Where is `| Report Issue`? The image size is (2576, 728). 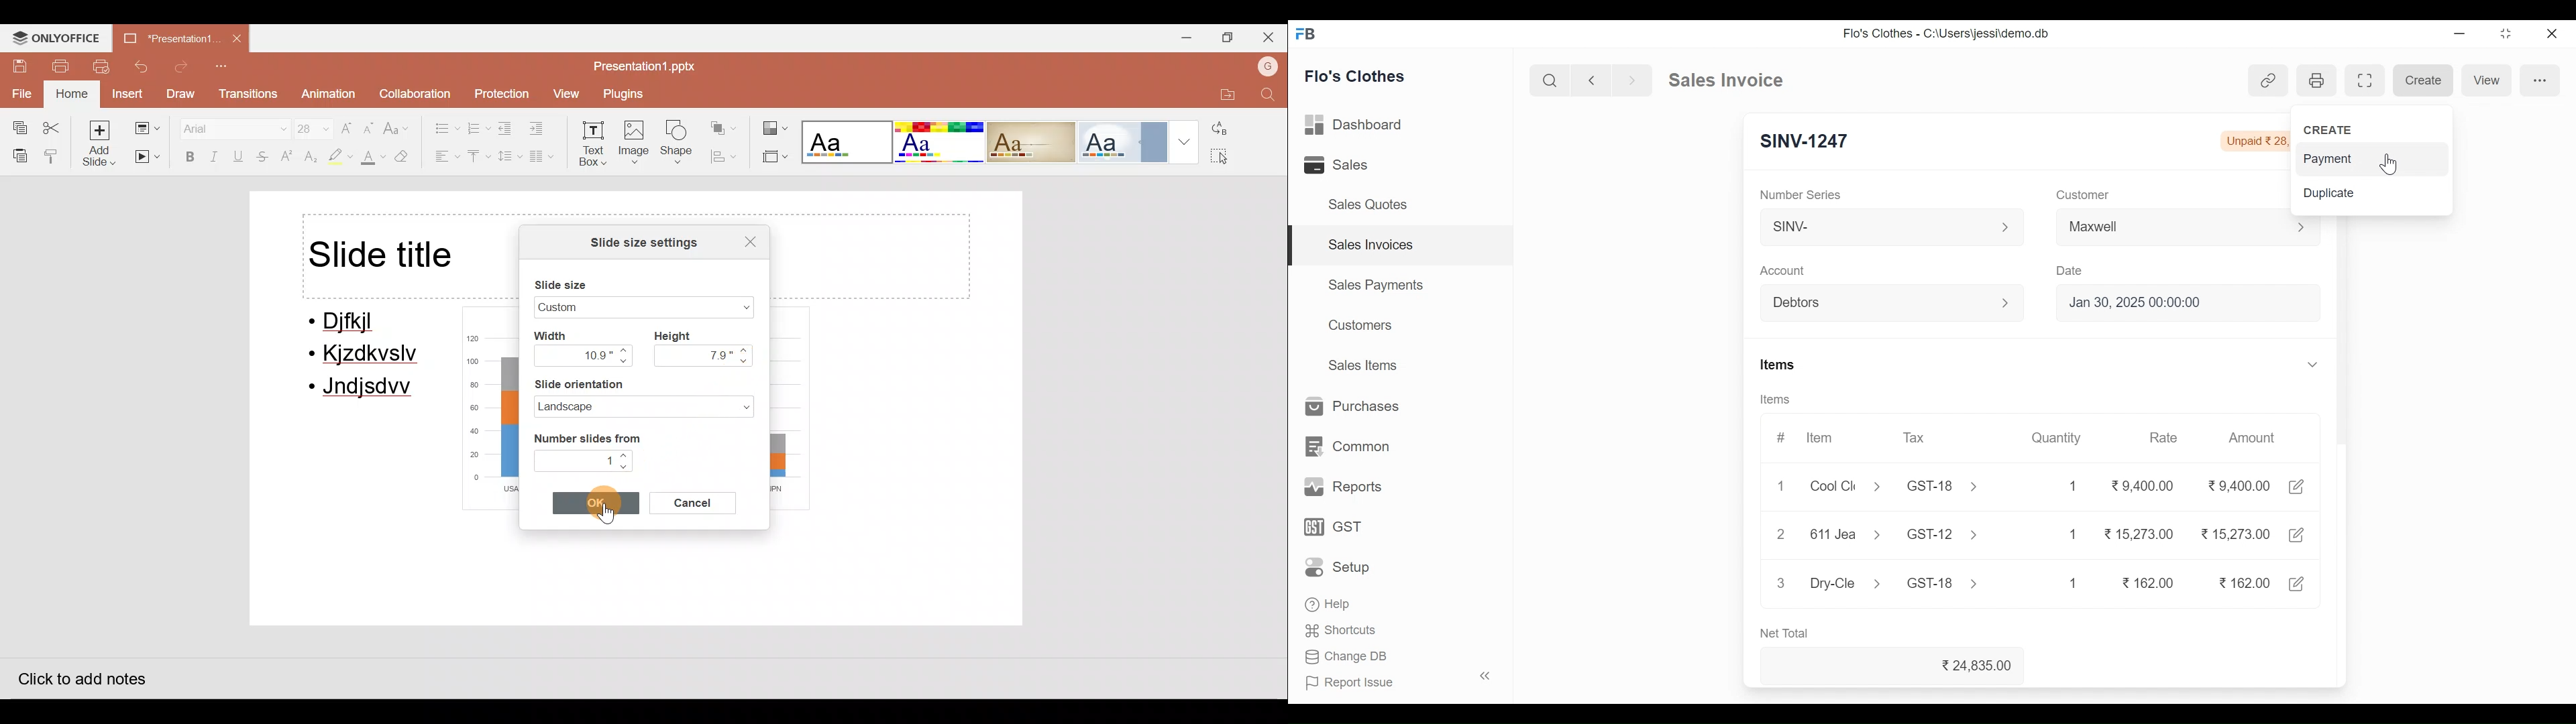
| Report Issue is located at coordinates (1399, 680).